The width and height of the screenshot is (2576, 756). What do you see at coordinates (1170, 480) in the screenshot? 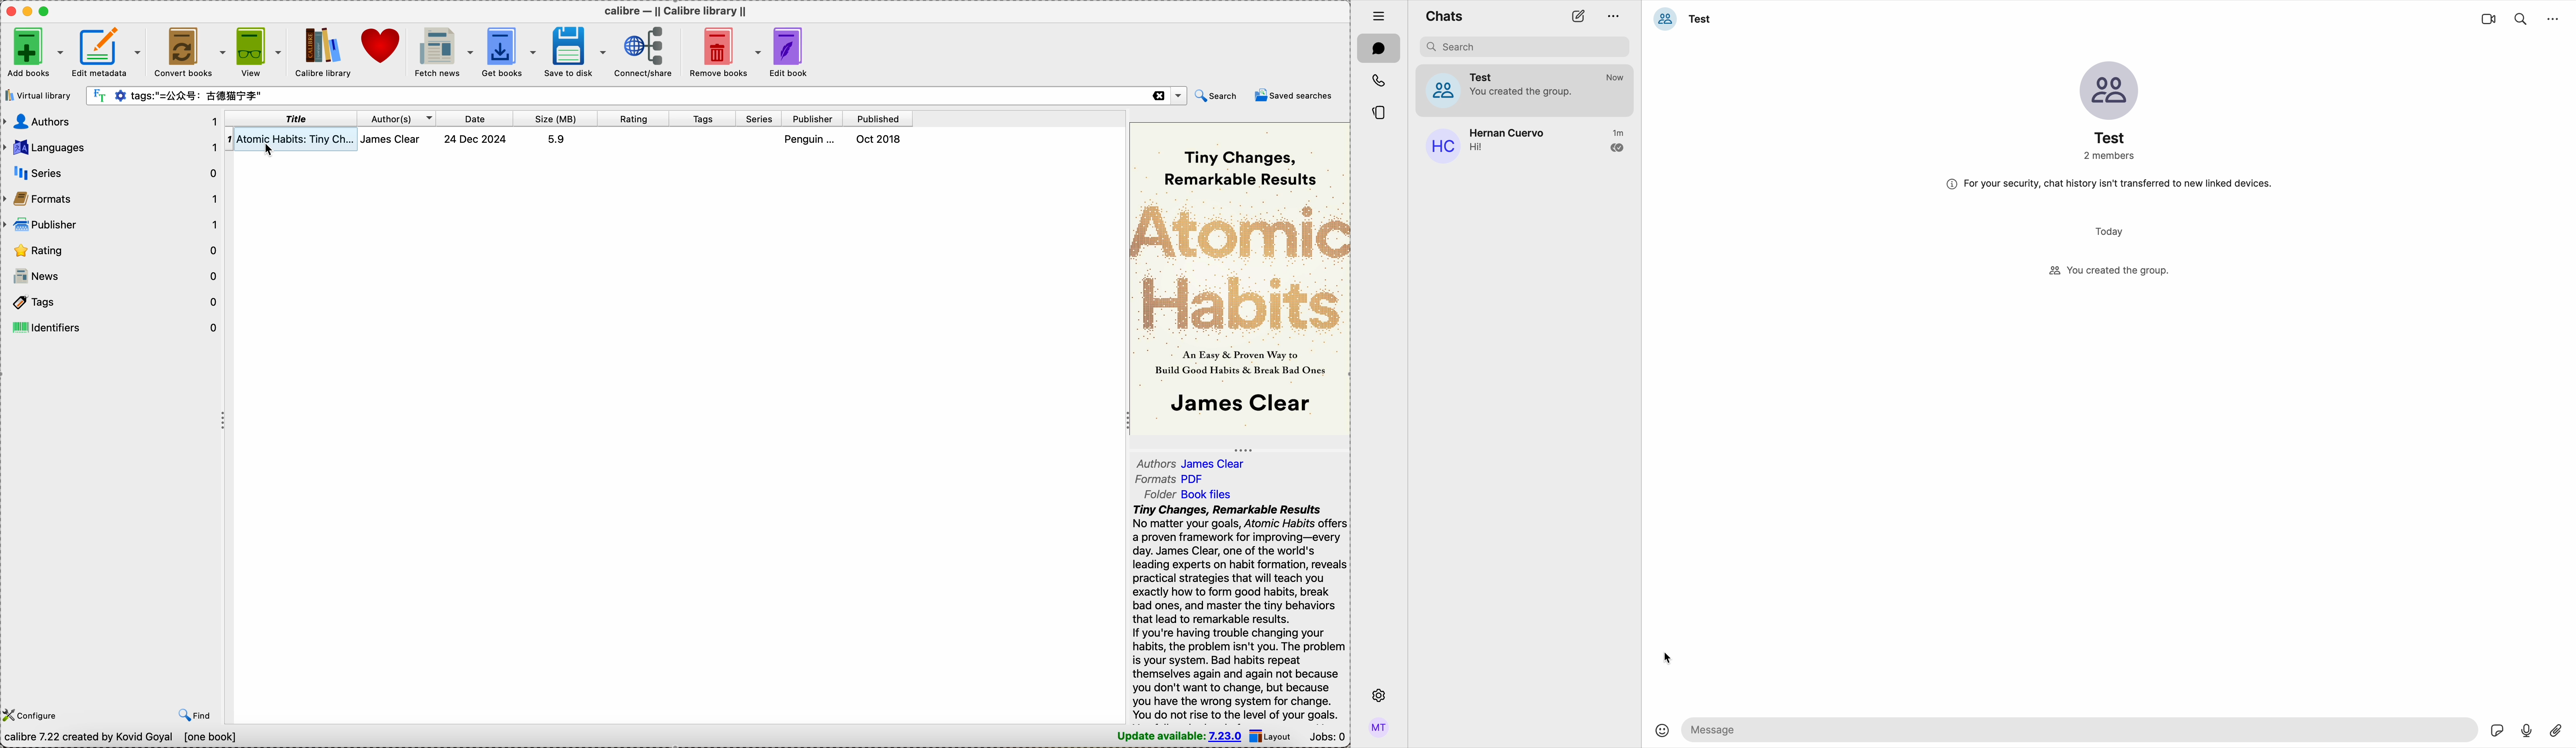
I see `formats` at bounding box center [1170, 480].